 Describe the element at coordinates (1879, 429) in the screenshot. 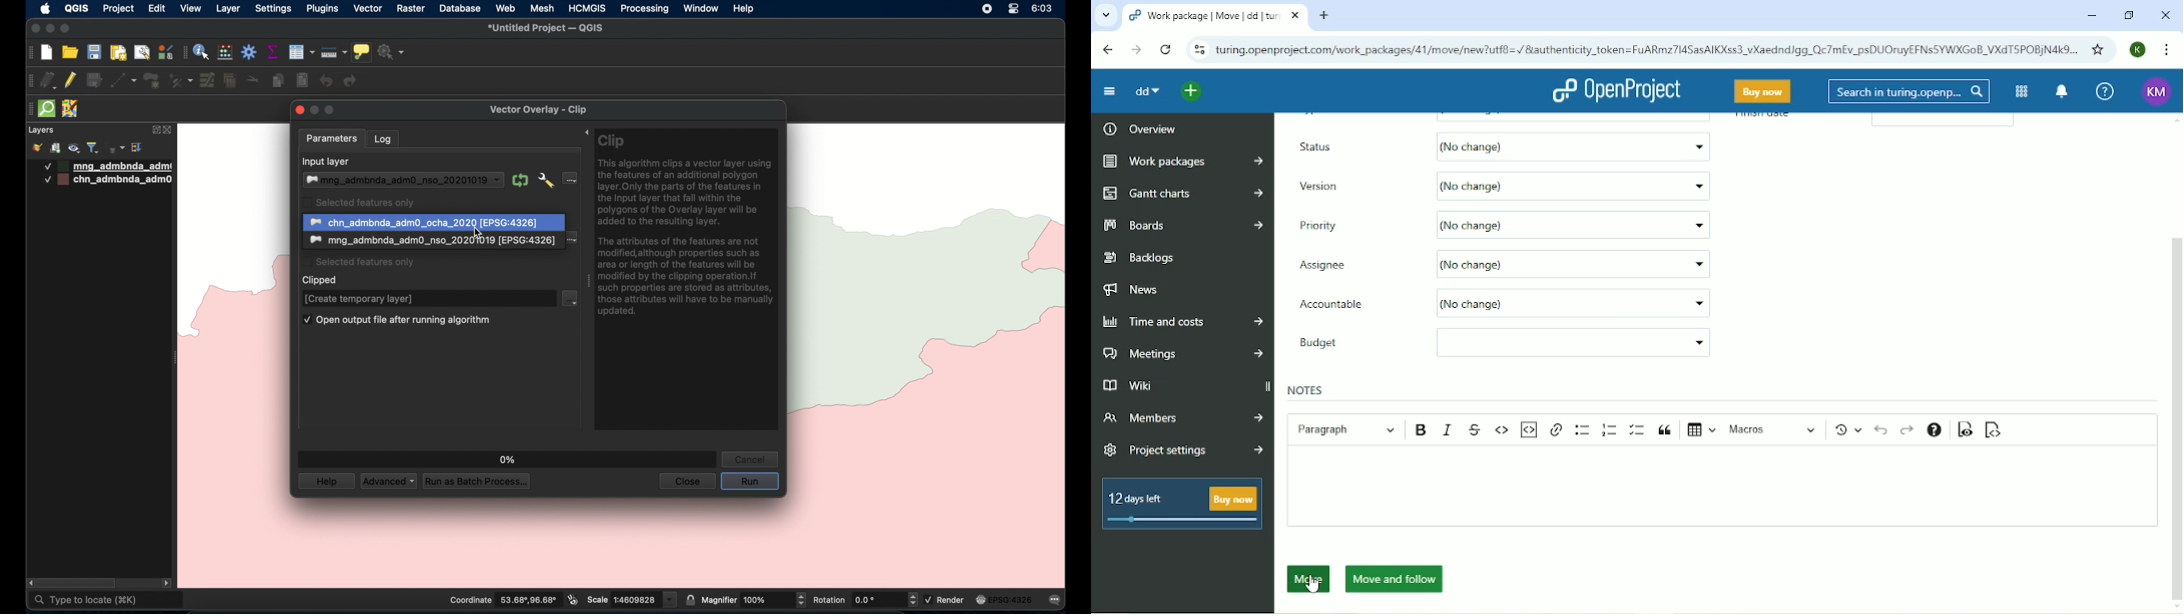

I see `Undo` at that location.